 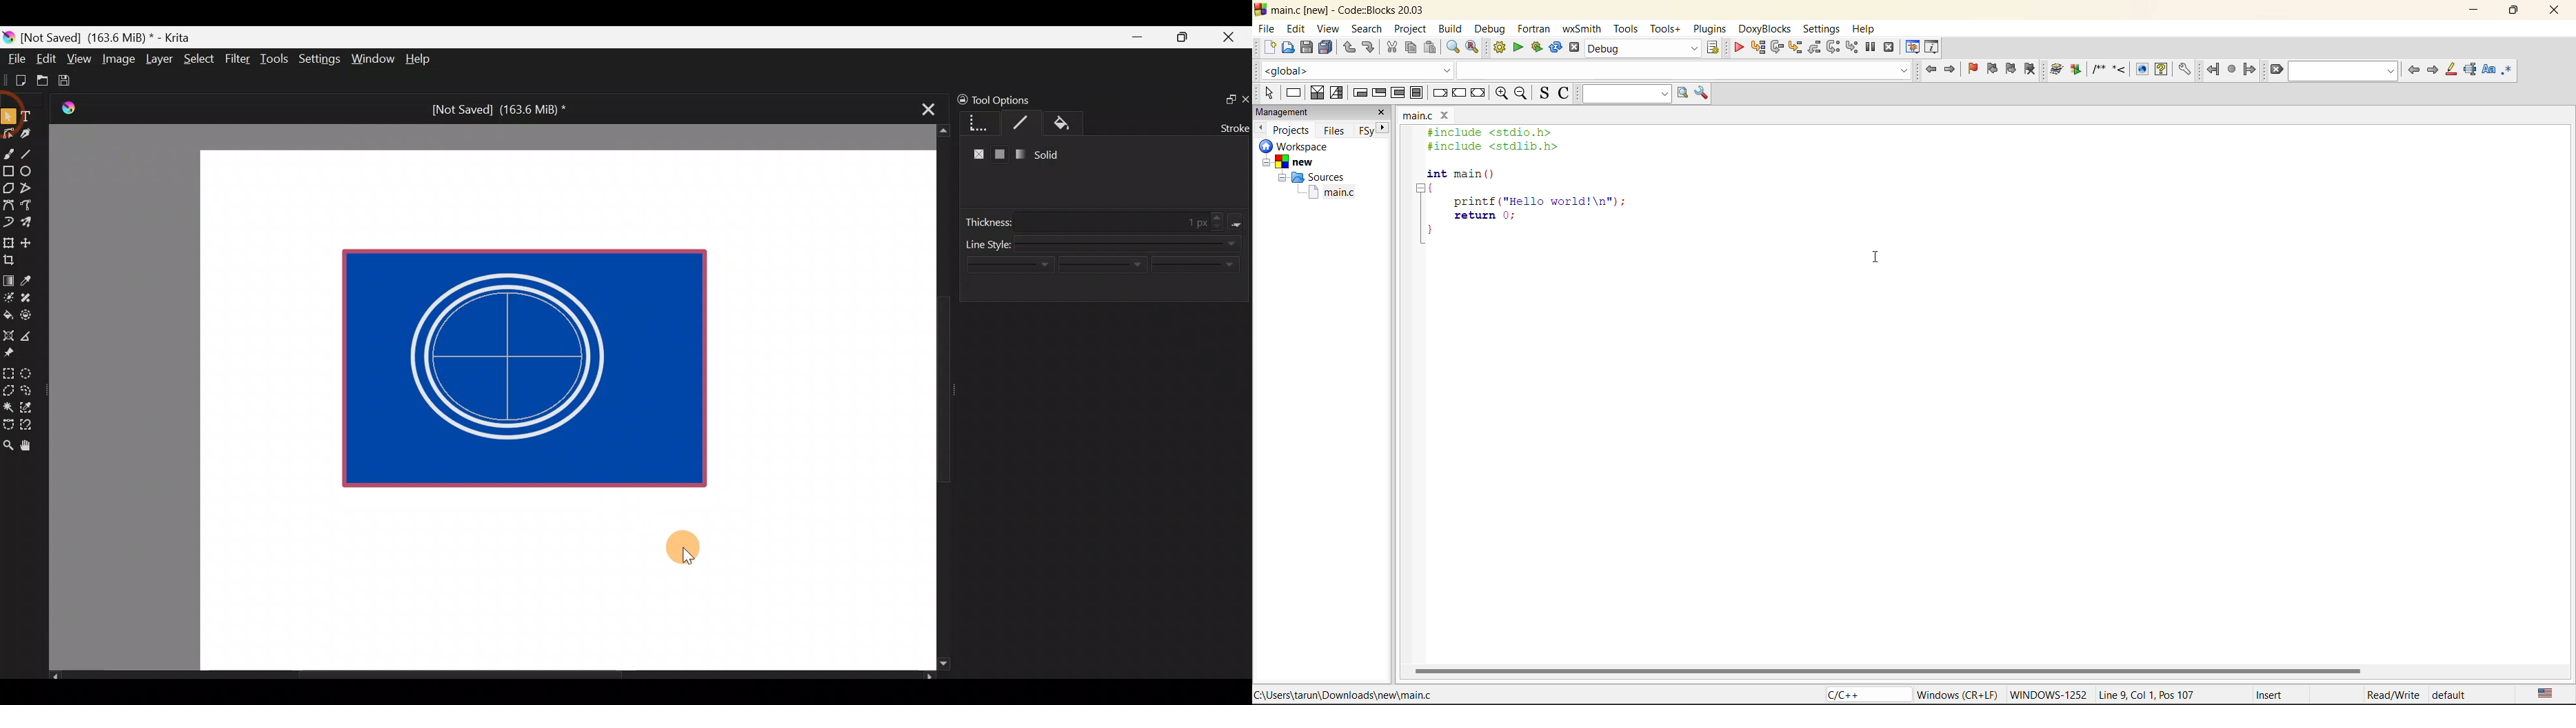 What do you see at coordinates (1714, 48) in the screenshot?
I see `show select target dialog` at bounding box center [1714, 48].